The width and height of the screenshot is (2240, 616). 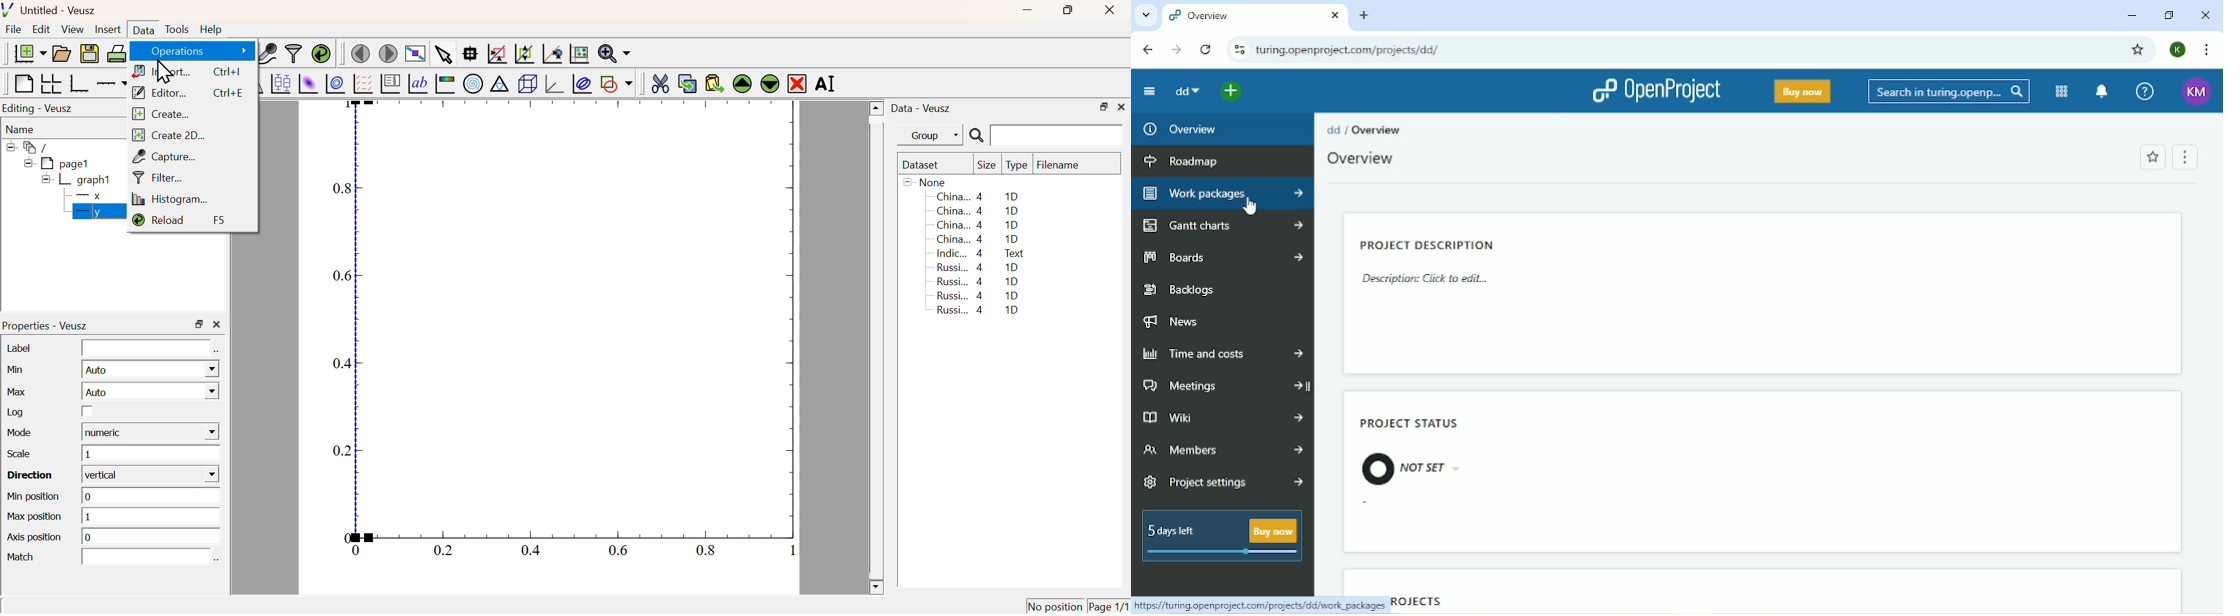 What do you see at coordinates (93, 196) in the screenshot?
I see `X axis` at bounding box center [93, 196].